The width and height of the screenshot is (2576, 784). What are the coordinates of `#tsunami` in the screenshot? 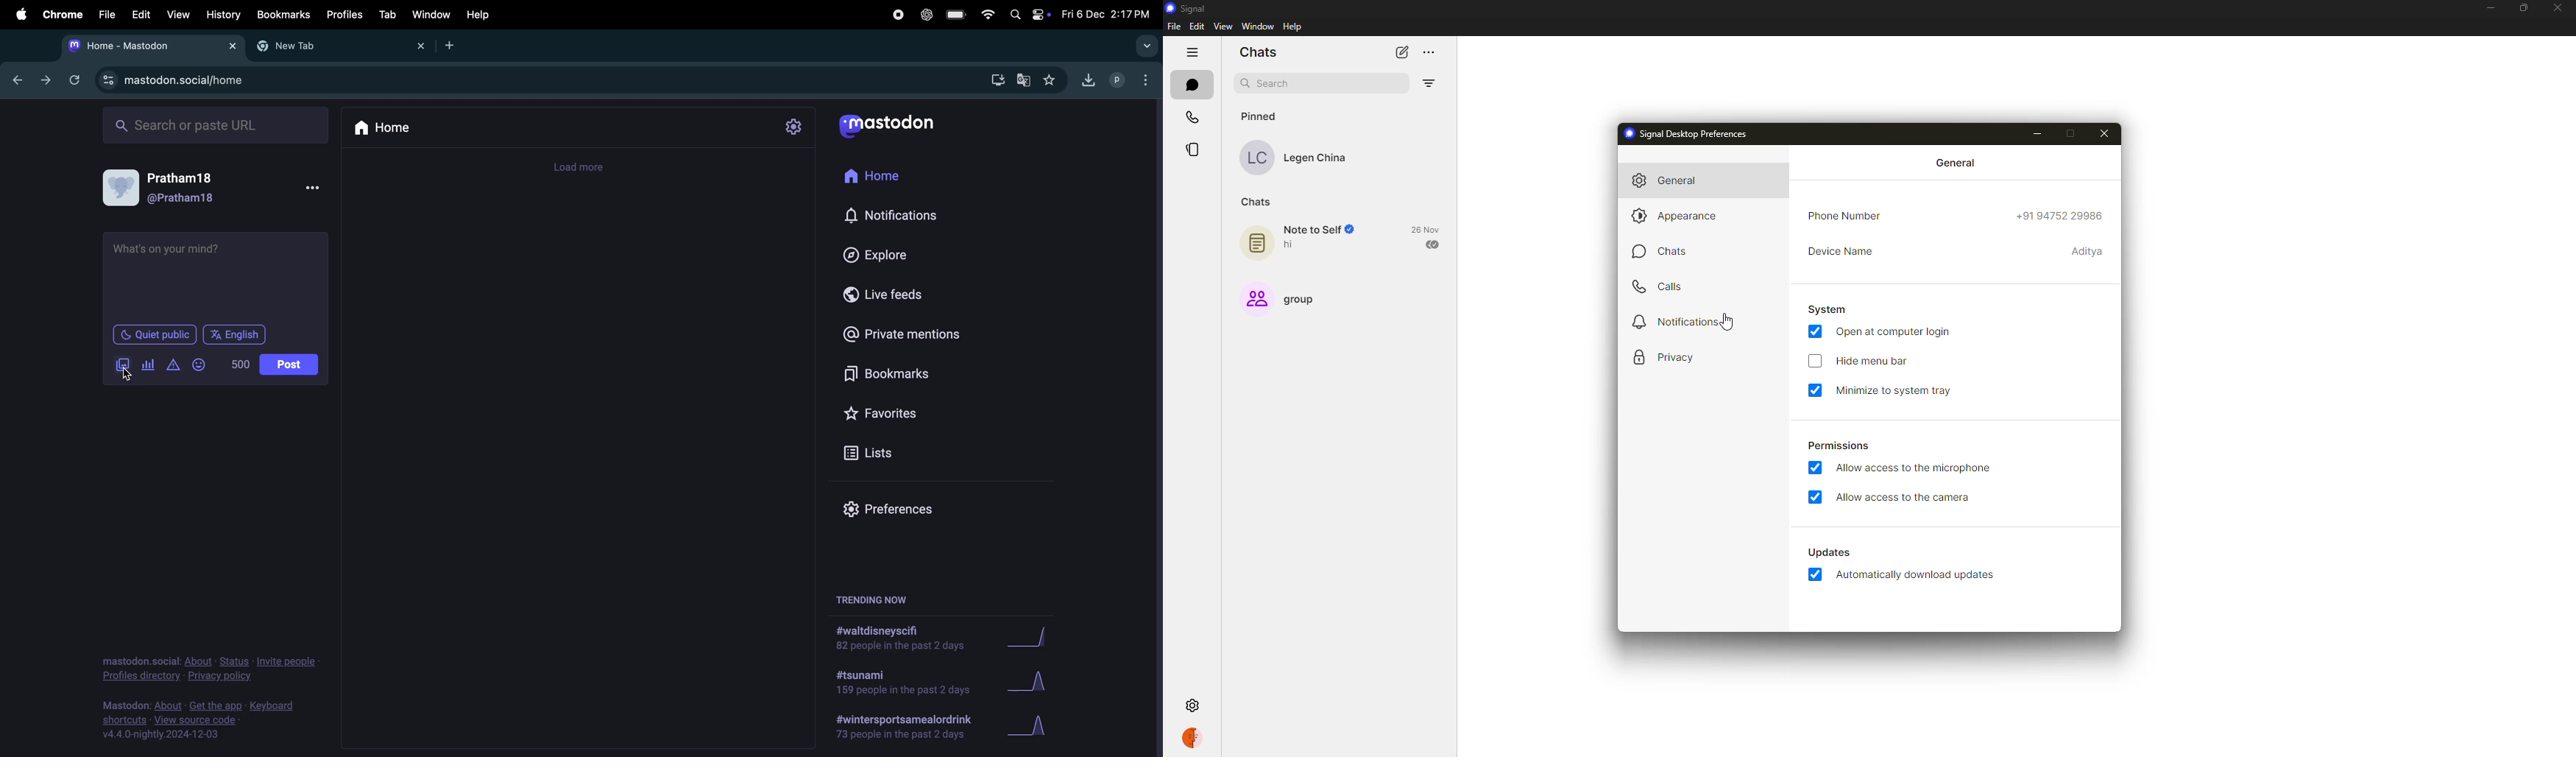 It's located at (900, 682).